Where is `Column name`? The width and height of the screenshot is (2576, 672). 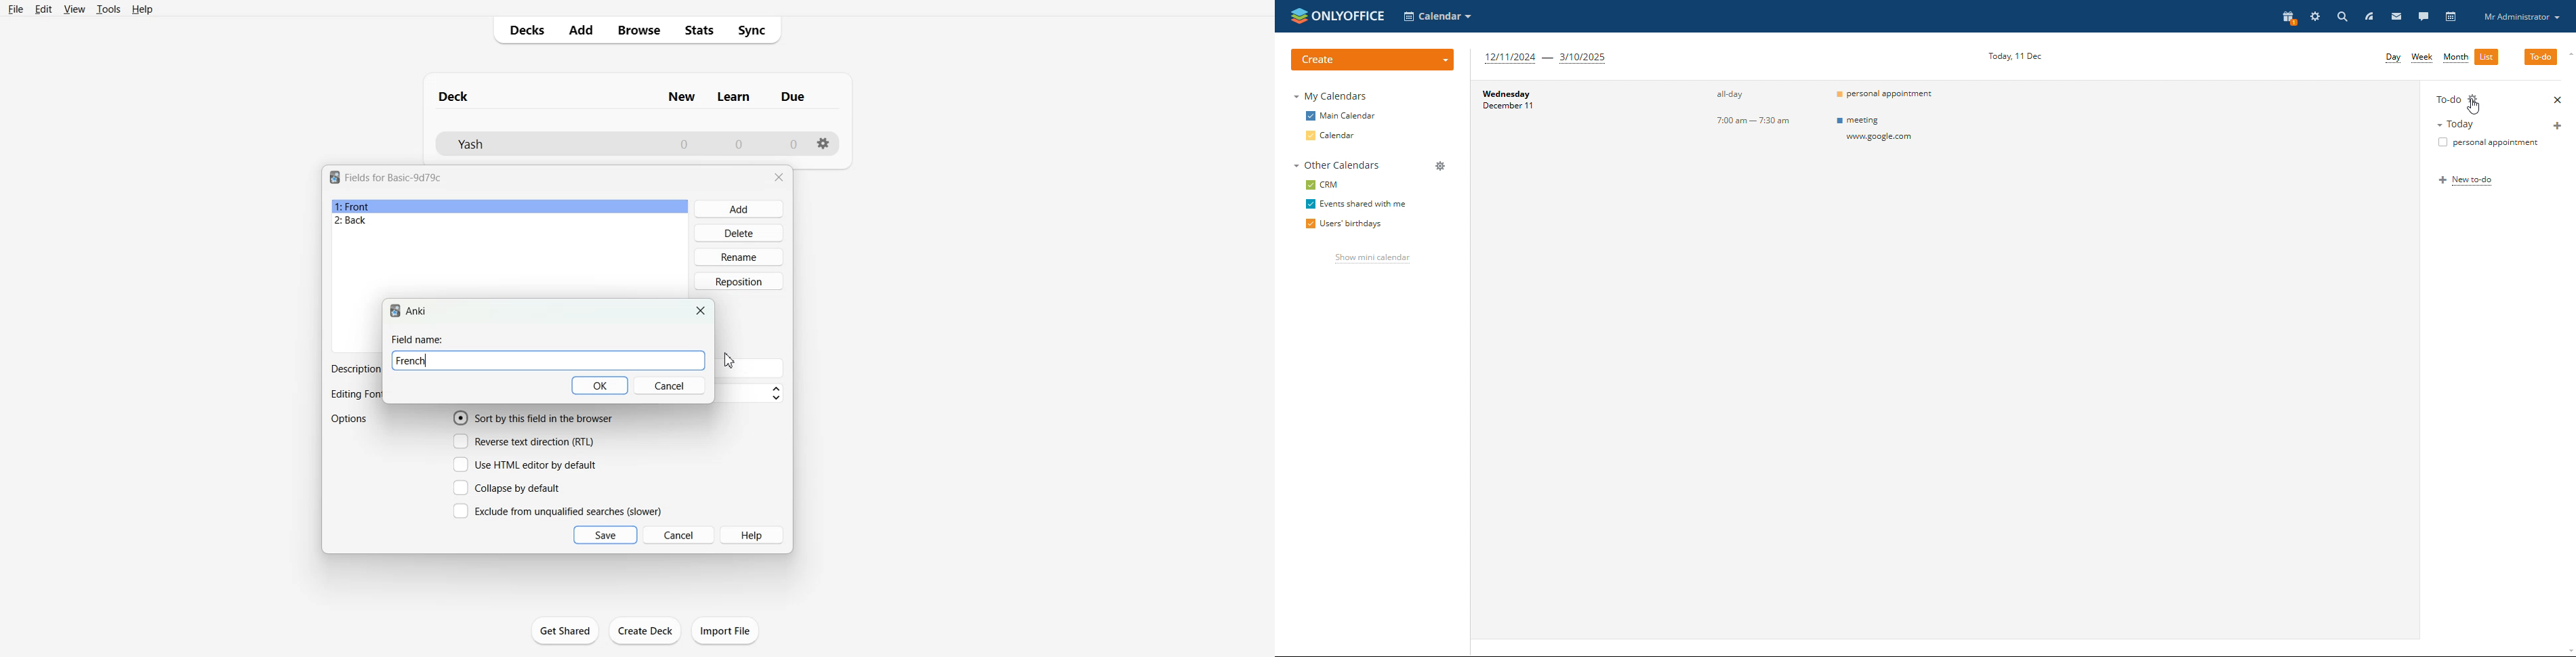
Column name is located at coordinates (793, 96).